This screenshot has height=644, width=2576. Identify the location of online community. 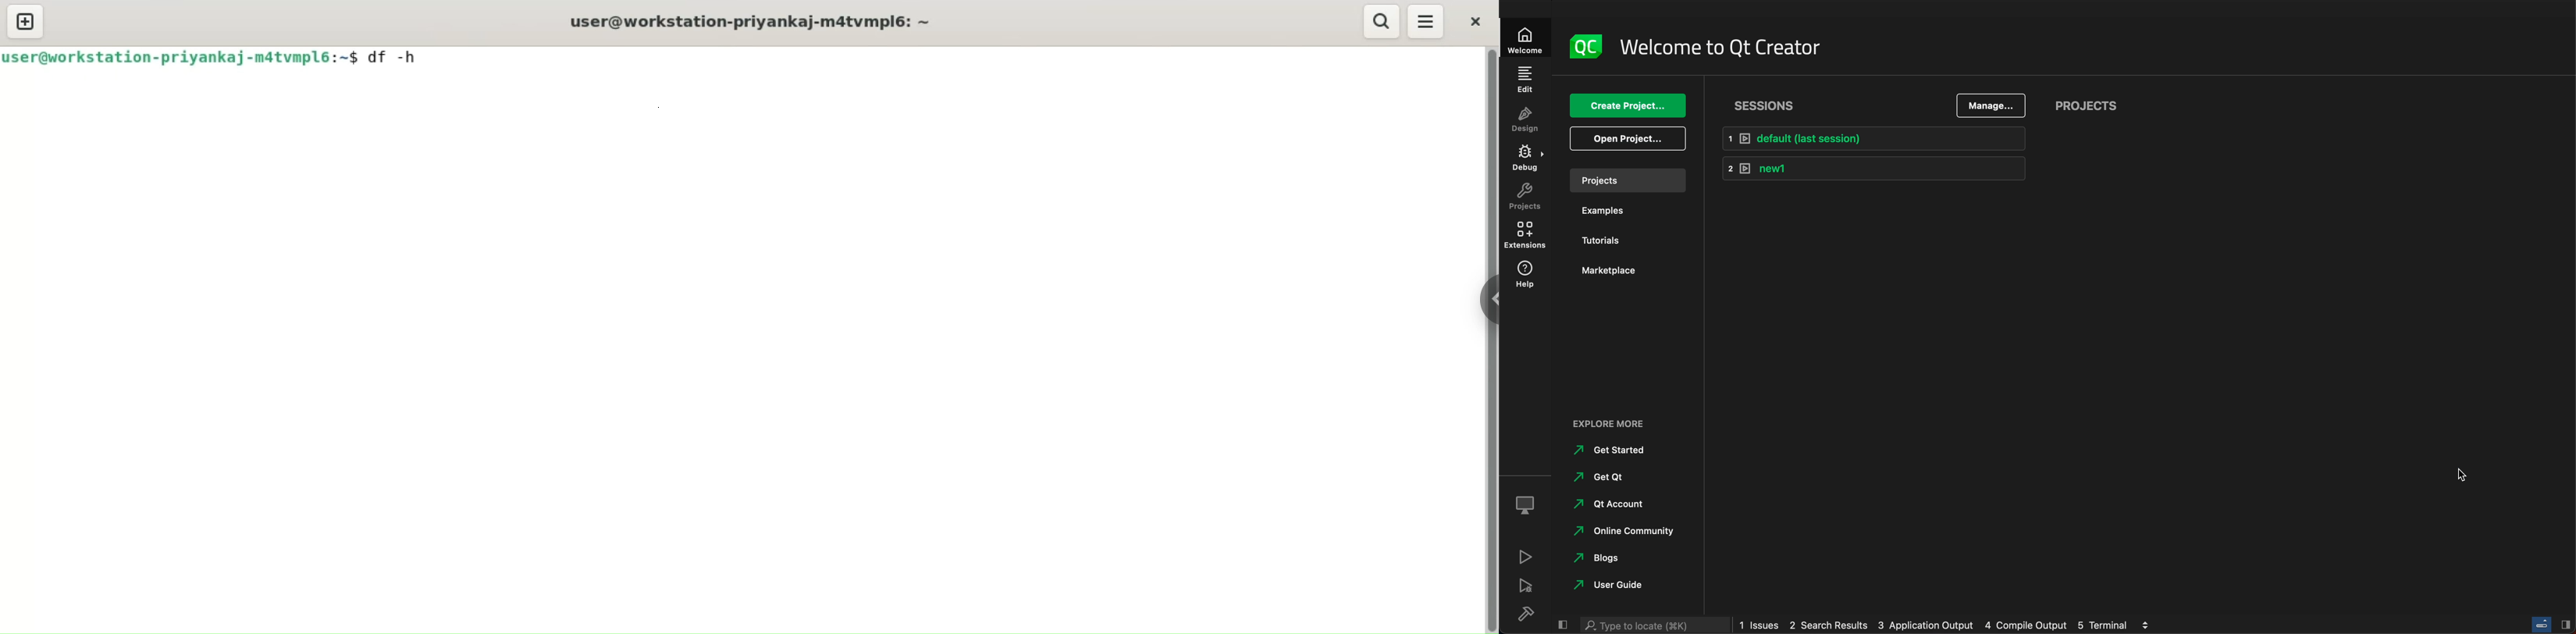
(1624, 533).